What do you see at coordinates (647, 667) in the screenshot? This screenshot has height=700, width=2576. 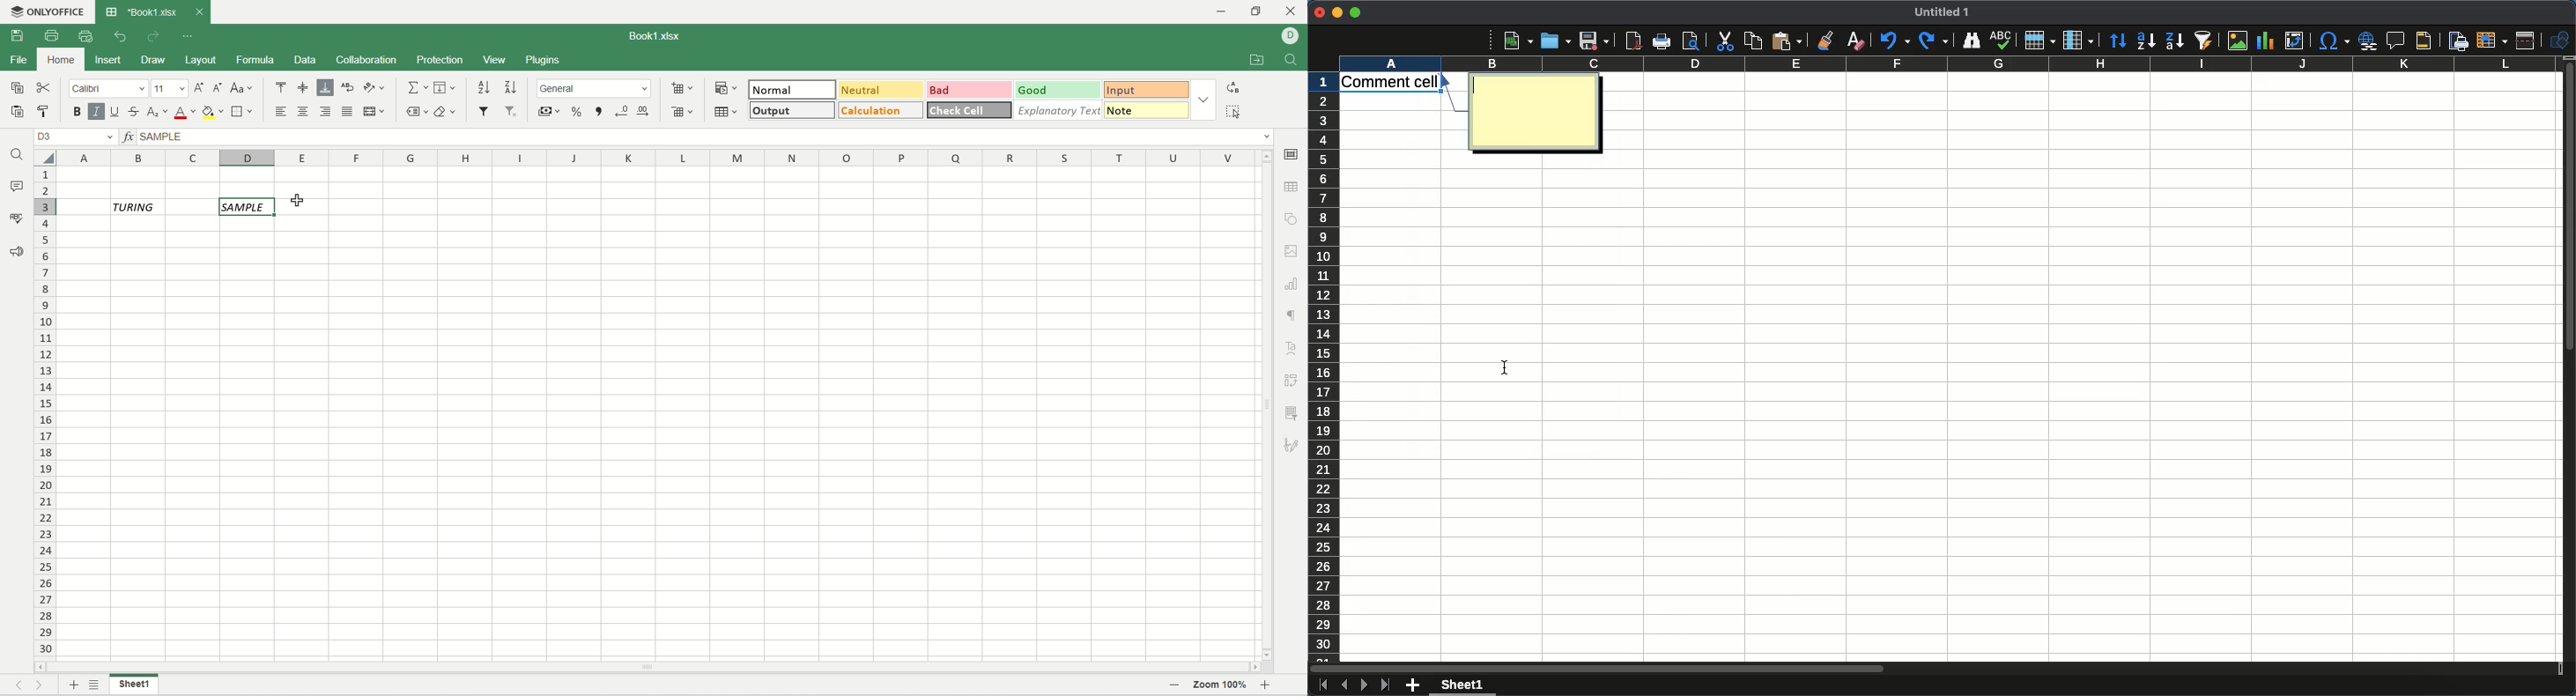 I see `horizontal scroll bar` at bounding box center [647, 667].